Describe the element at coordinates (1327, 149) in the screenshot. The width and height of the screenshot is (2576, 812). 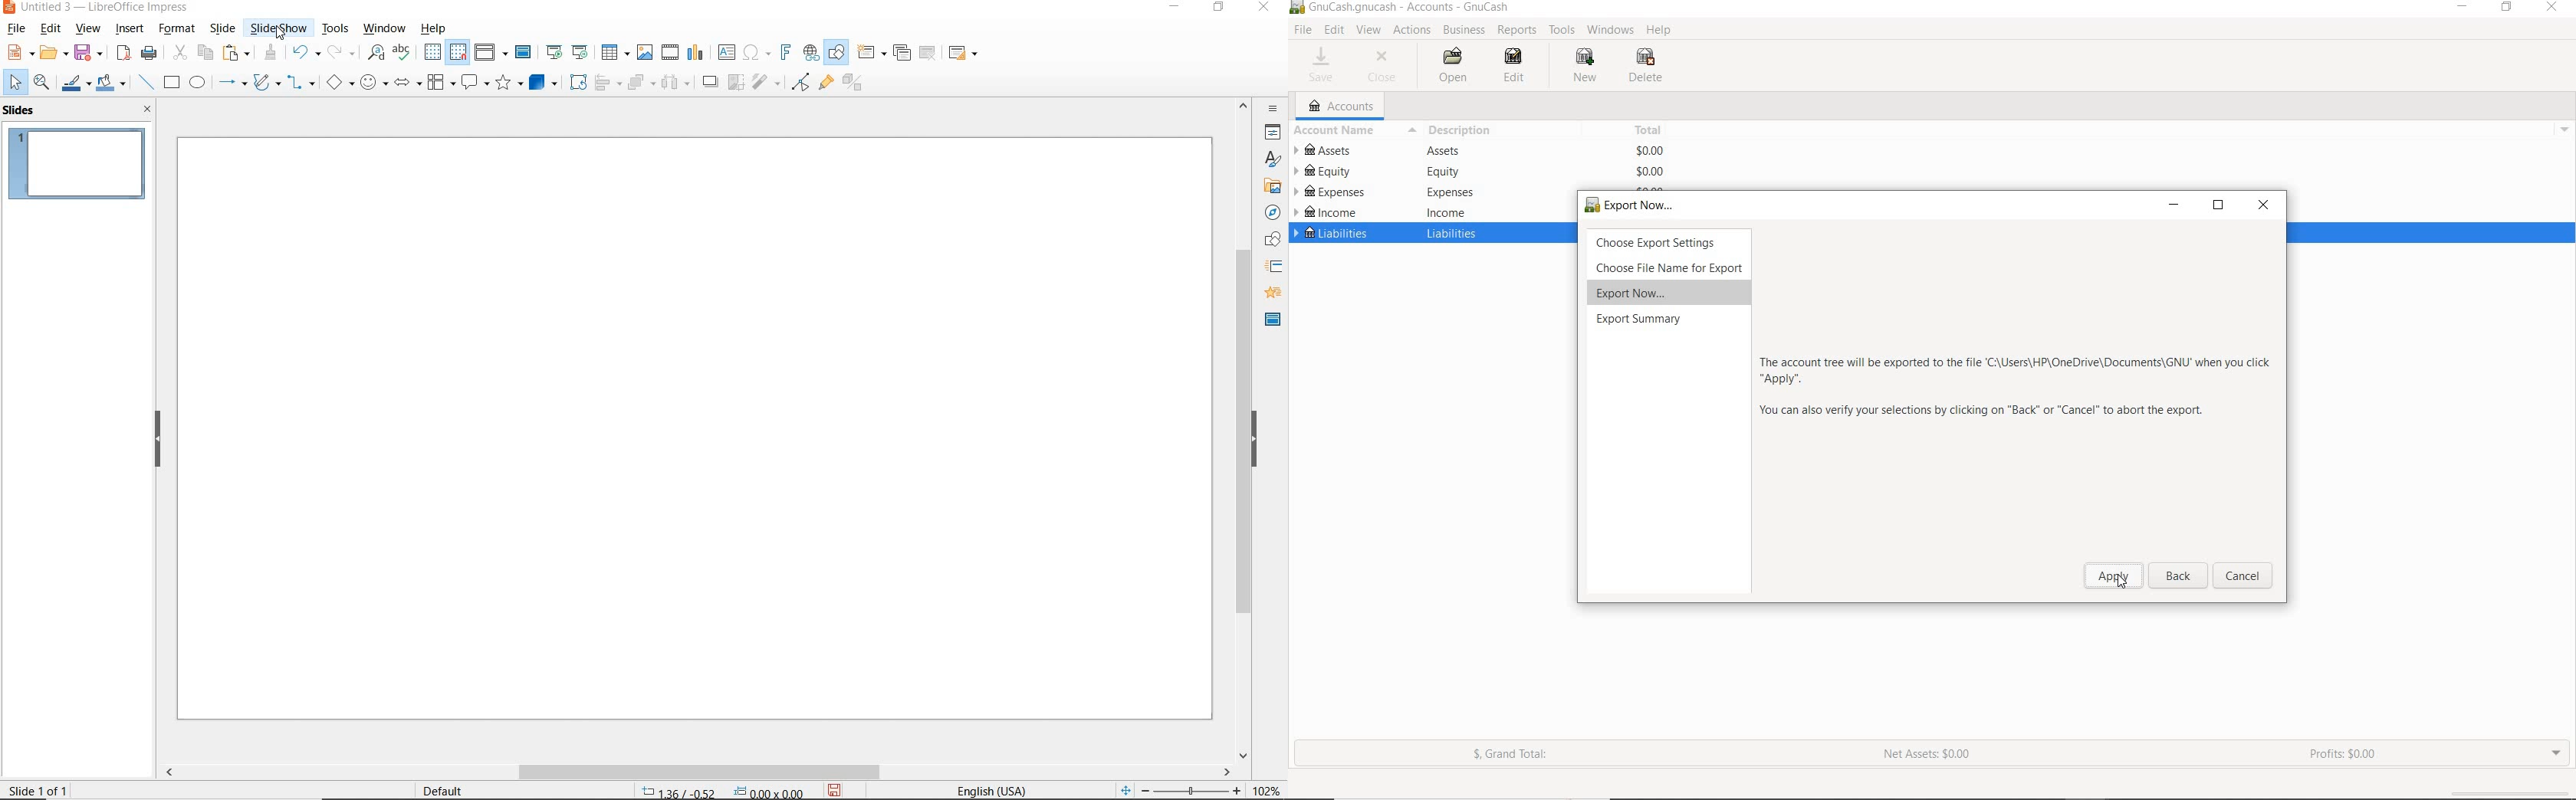
I see `ASSETS` at that location.